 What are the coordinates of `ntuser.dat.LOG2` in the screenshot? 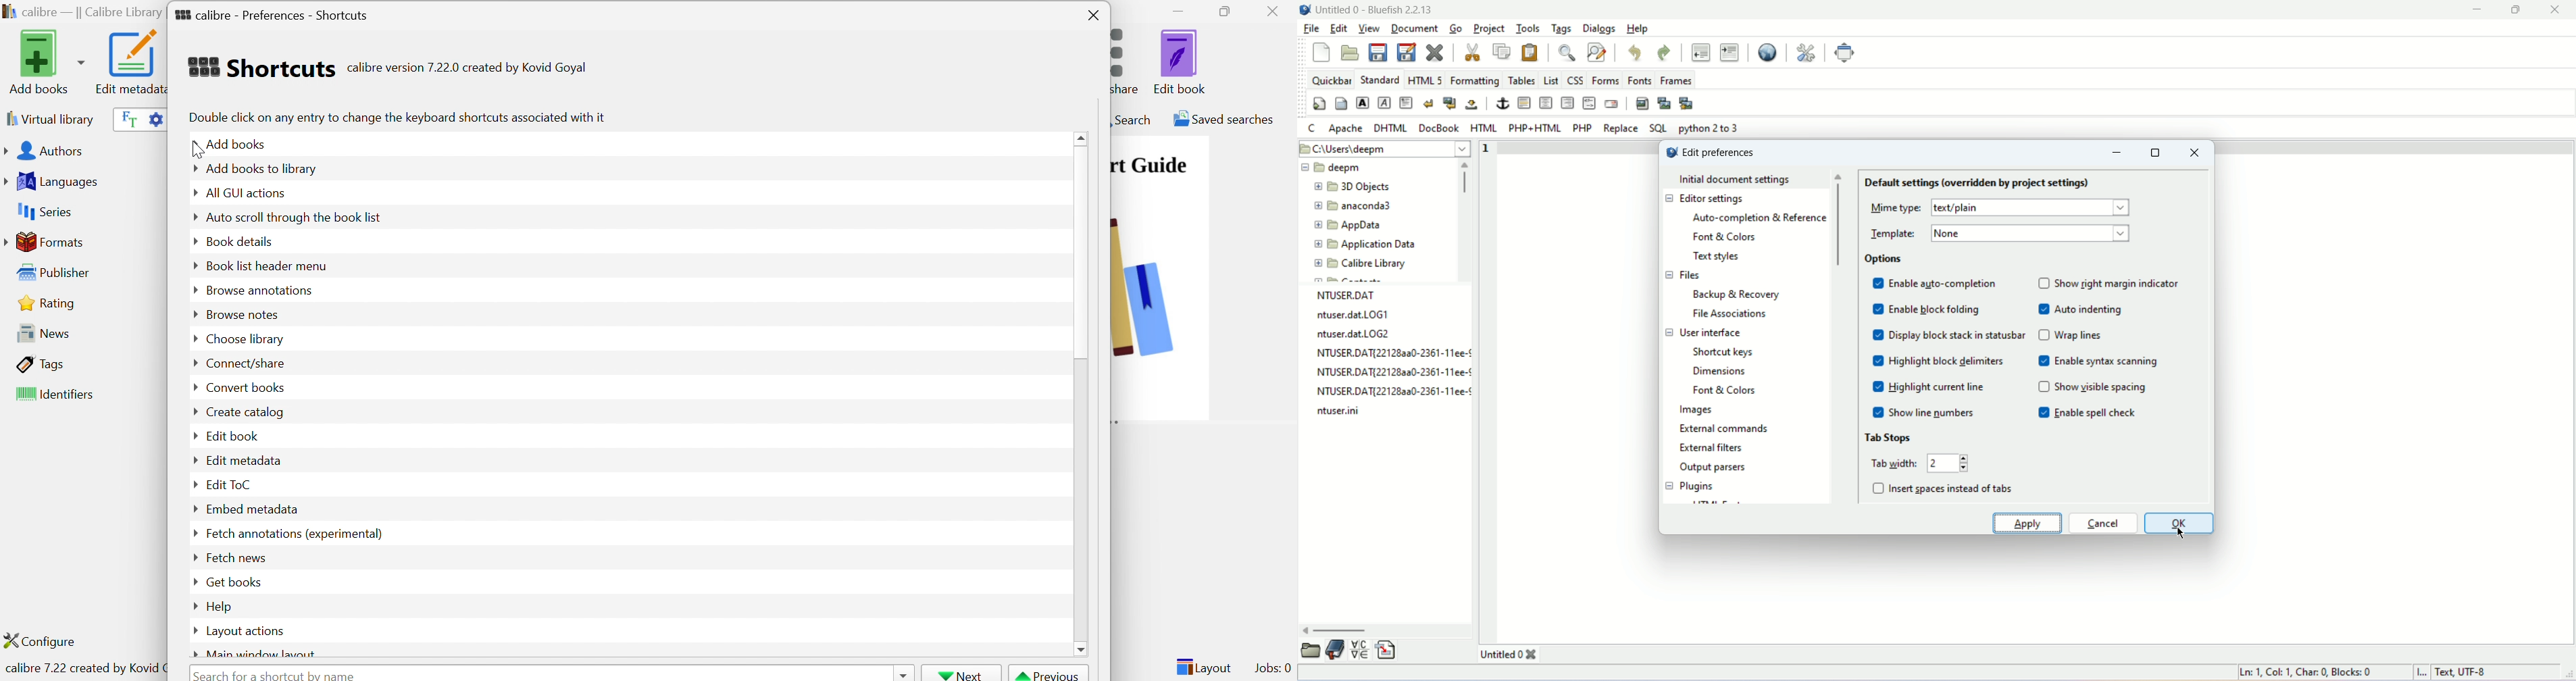 It's located at (1349, 335).